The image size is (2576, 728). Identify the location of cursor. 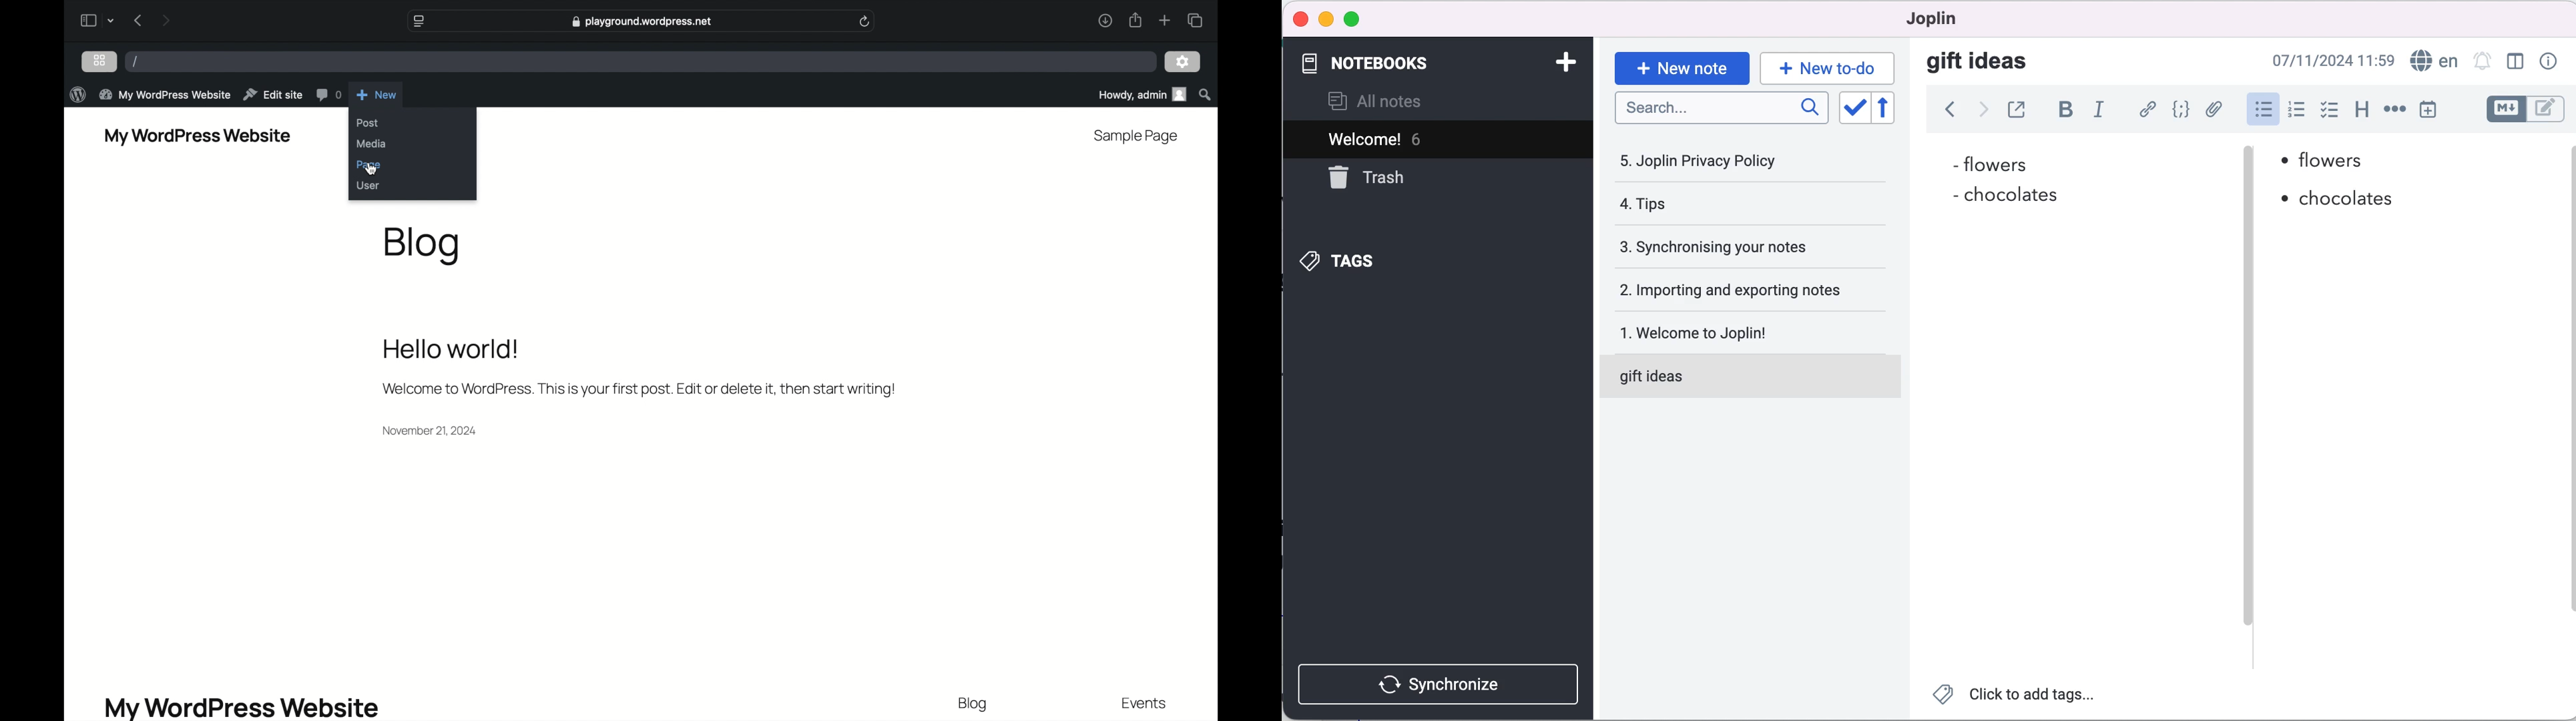
(372, 170).